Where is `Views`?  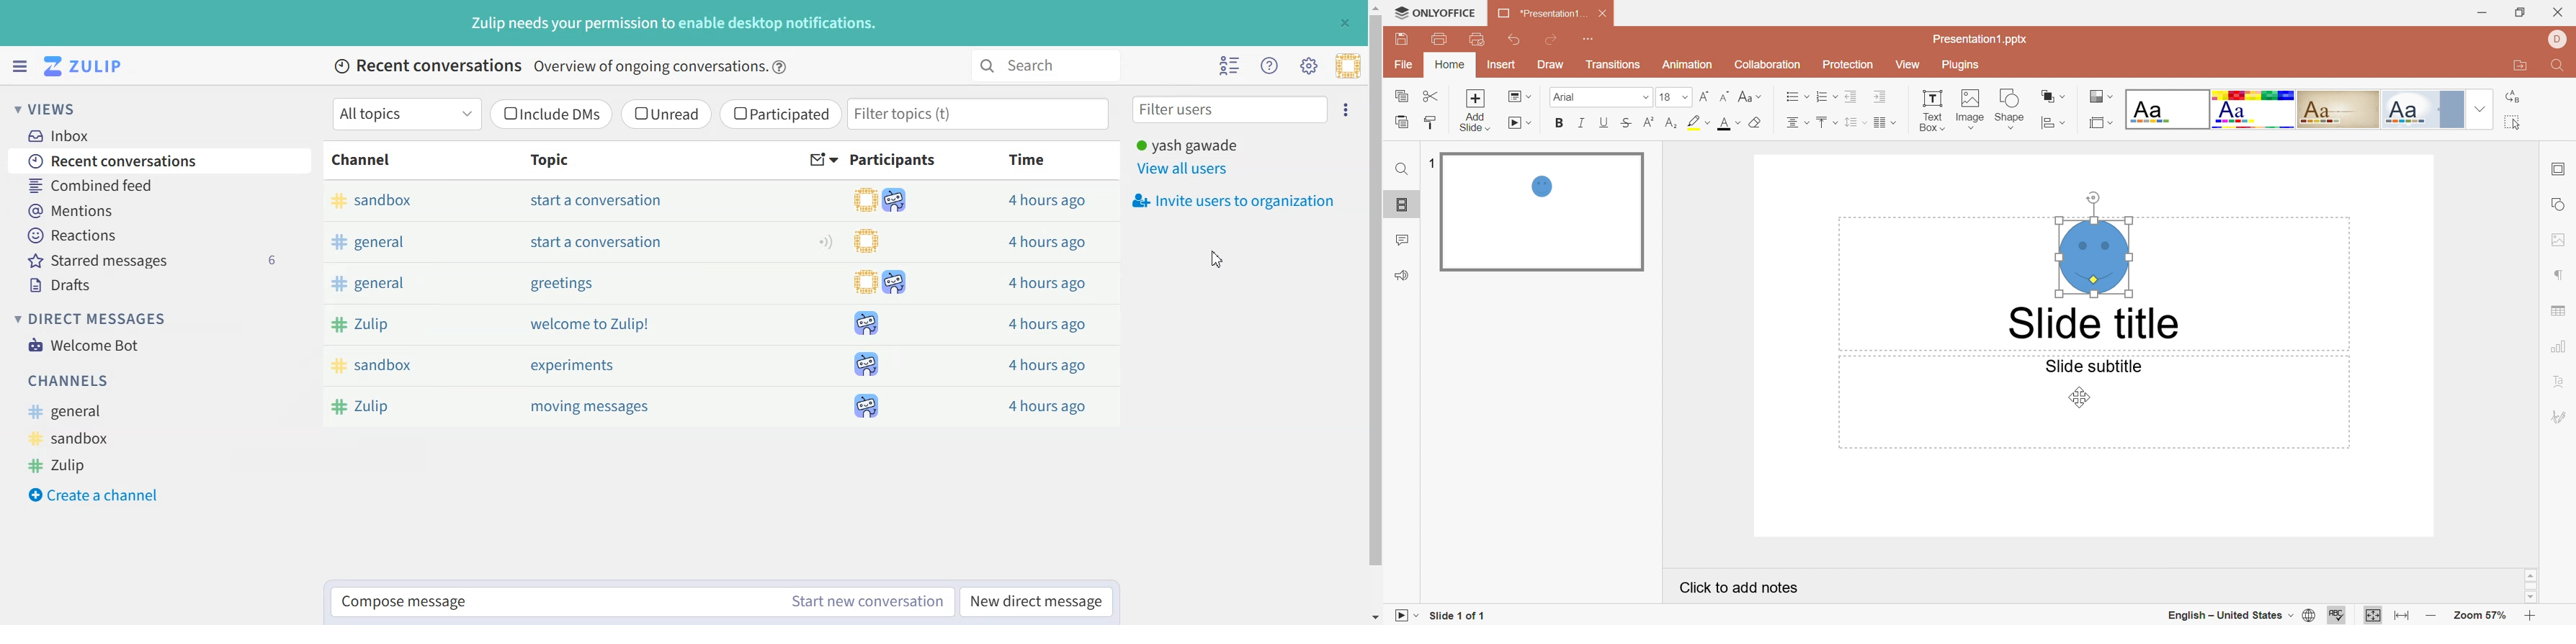
Views is located at coordinates (53, 108).